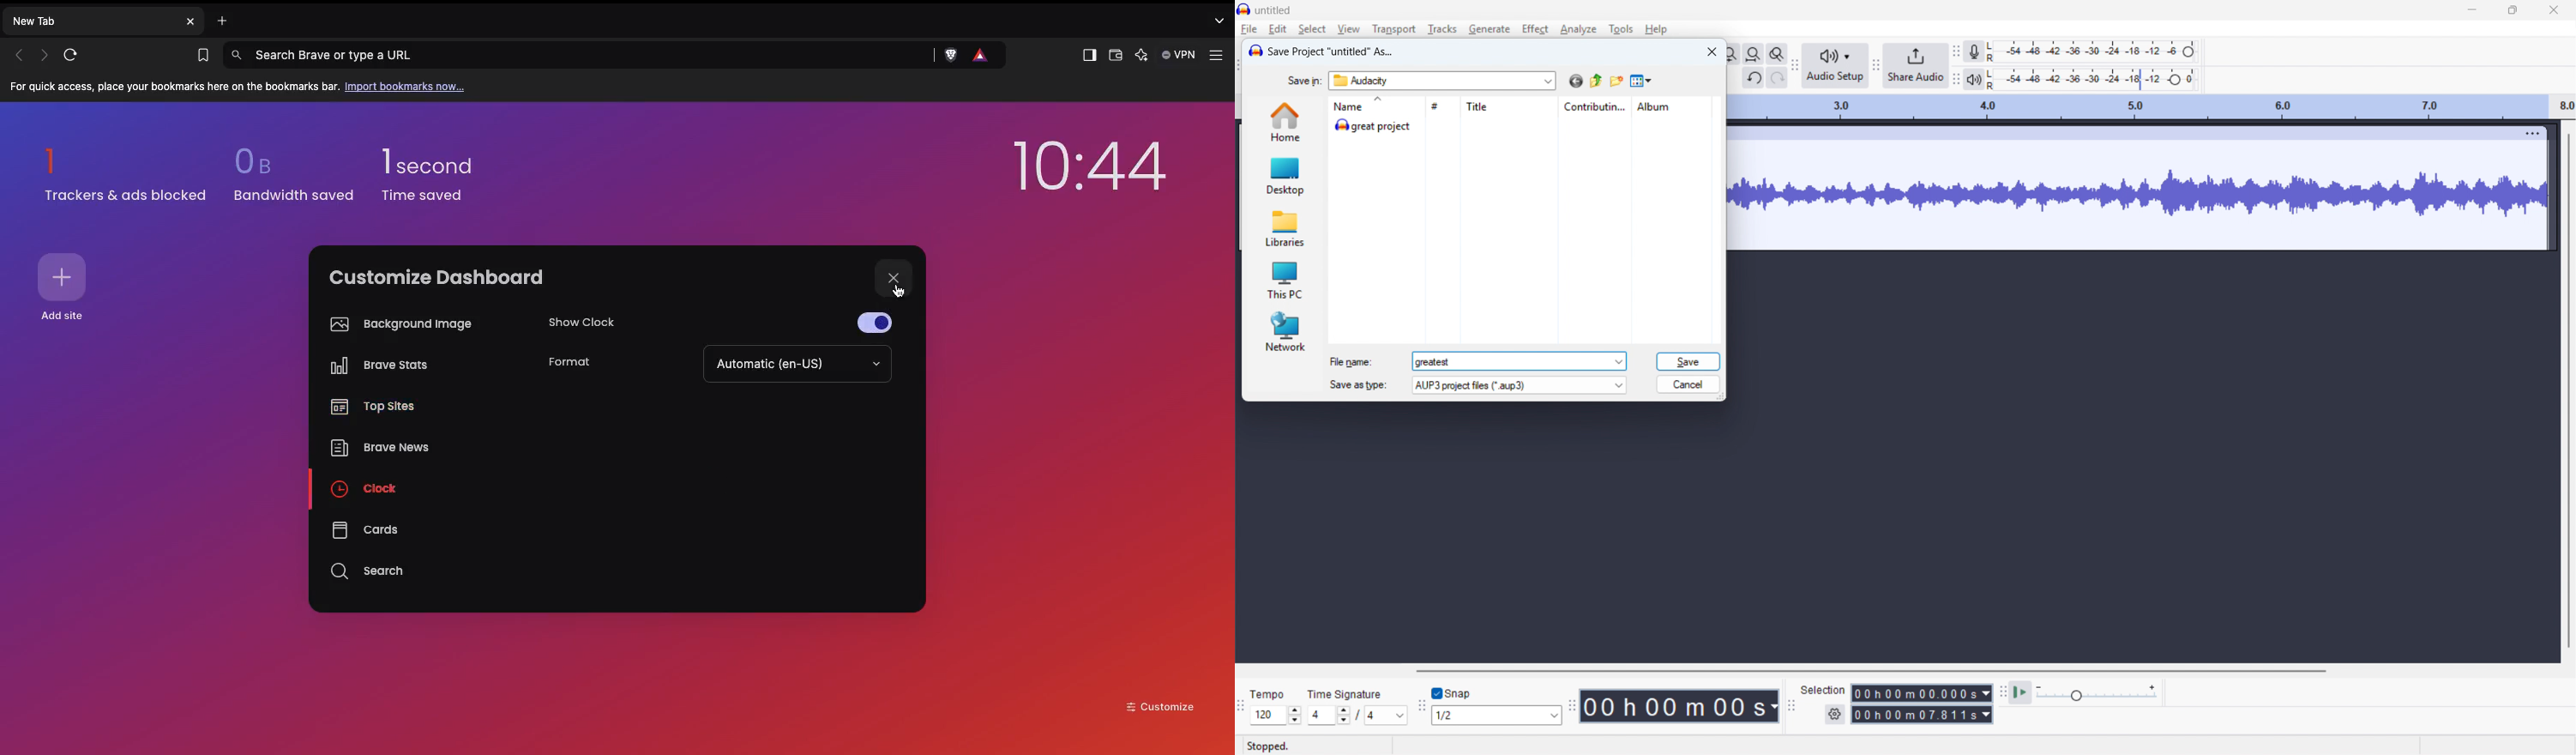 The image size is (2576, 756). Describe the element at coordinates (1753, 78) in the screenshot. I see `undo` at that location.